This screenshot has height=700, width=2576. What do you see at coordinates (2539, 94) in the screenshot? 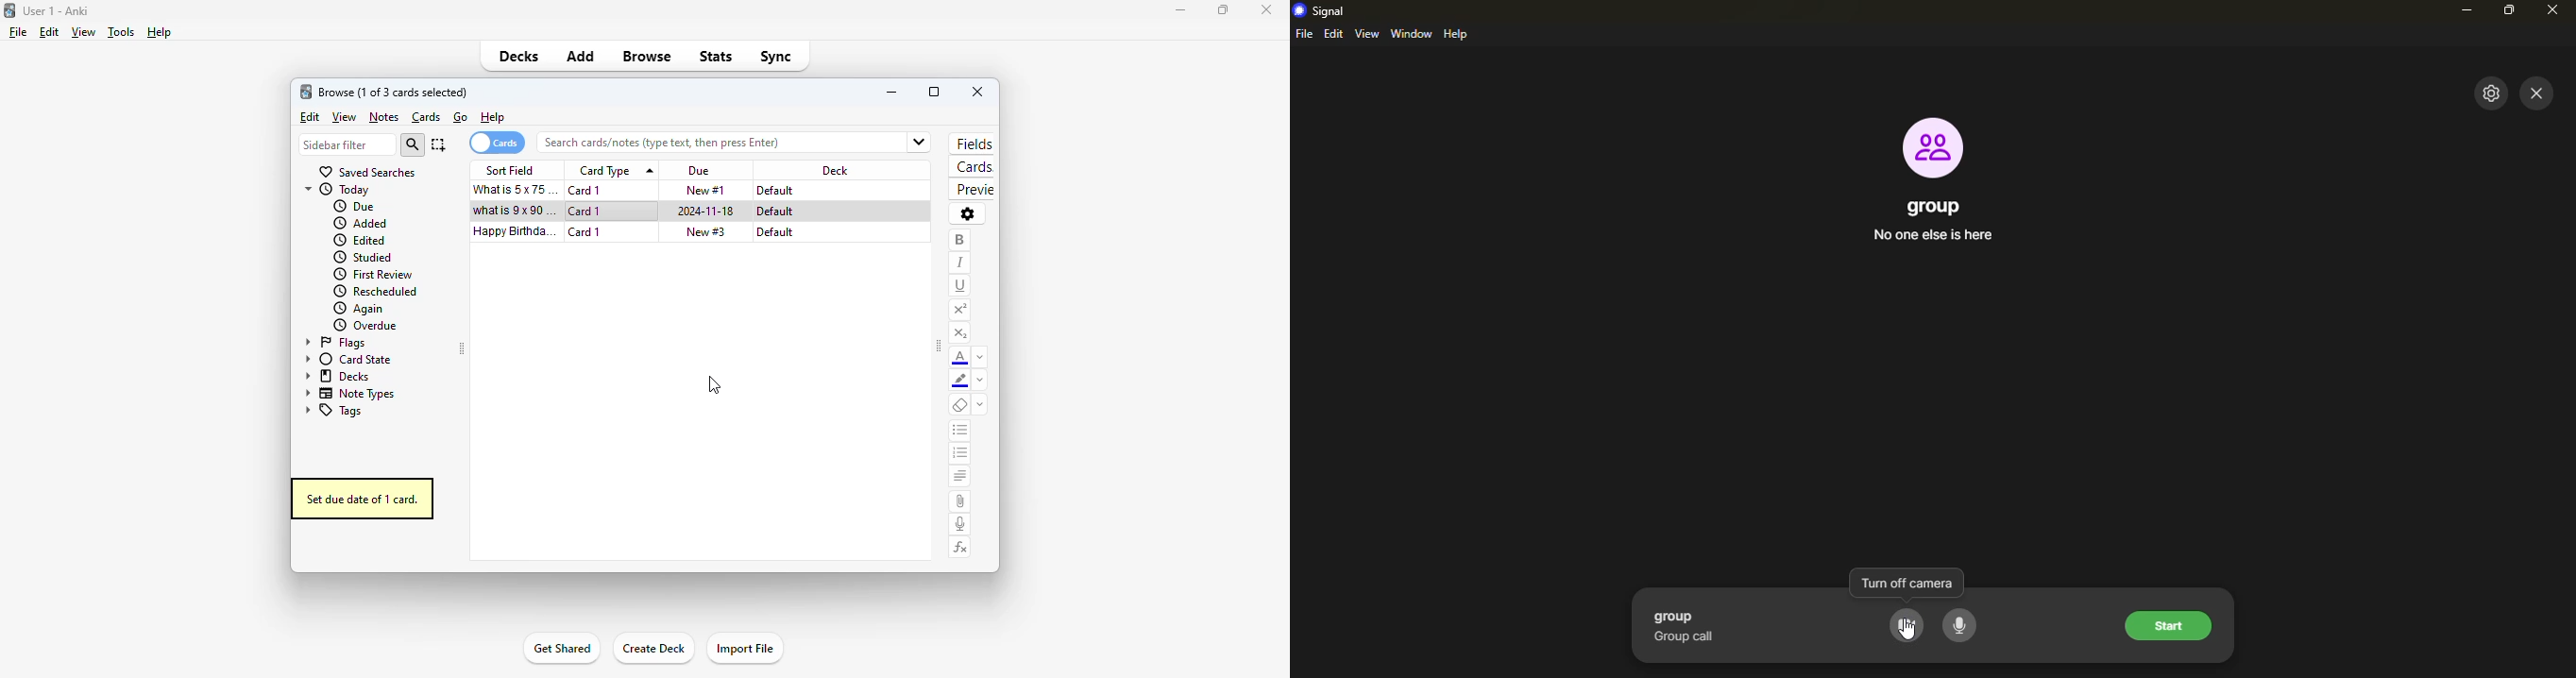
I see `close` at bounding box center [2539, 94].